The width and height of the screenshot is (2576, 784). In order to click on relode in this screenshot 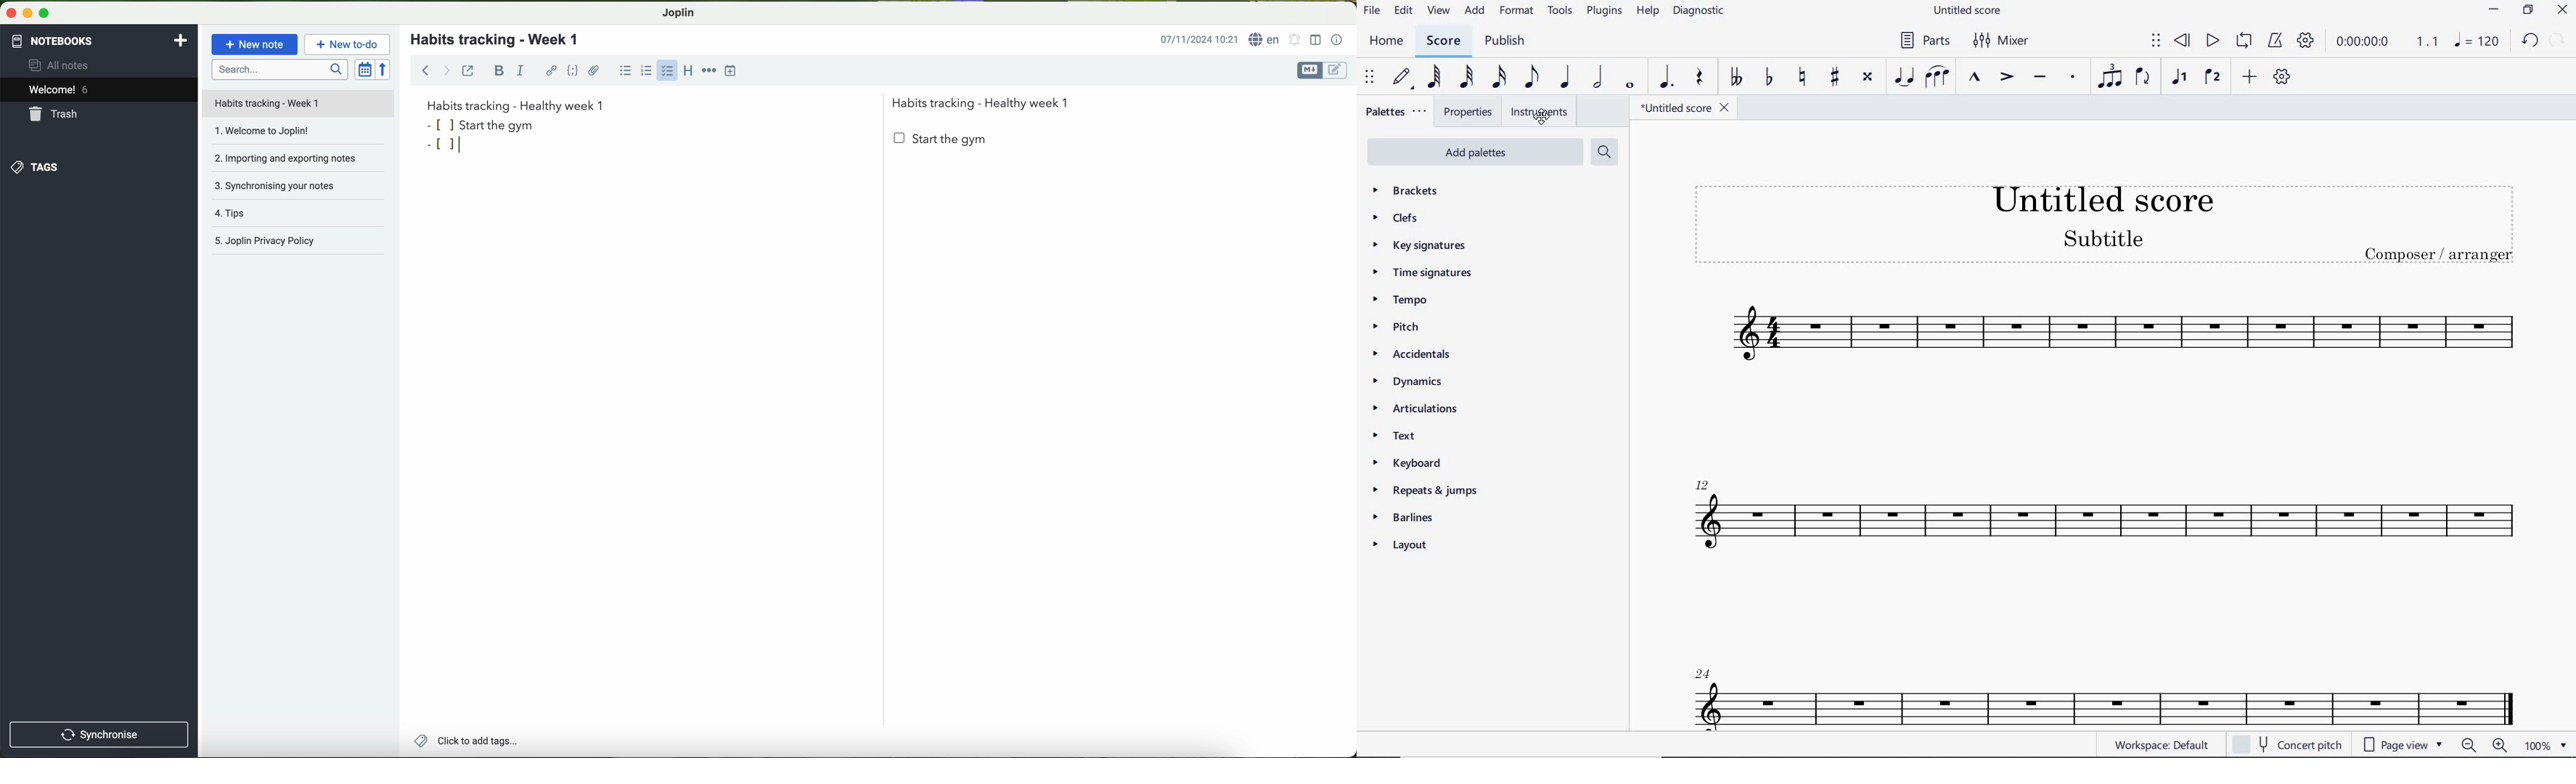, I will do `click(2558, 38)`.